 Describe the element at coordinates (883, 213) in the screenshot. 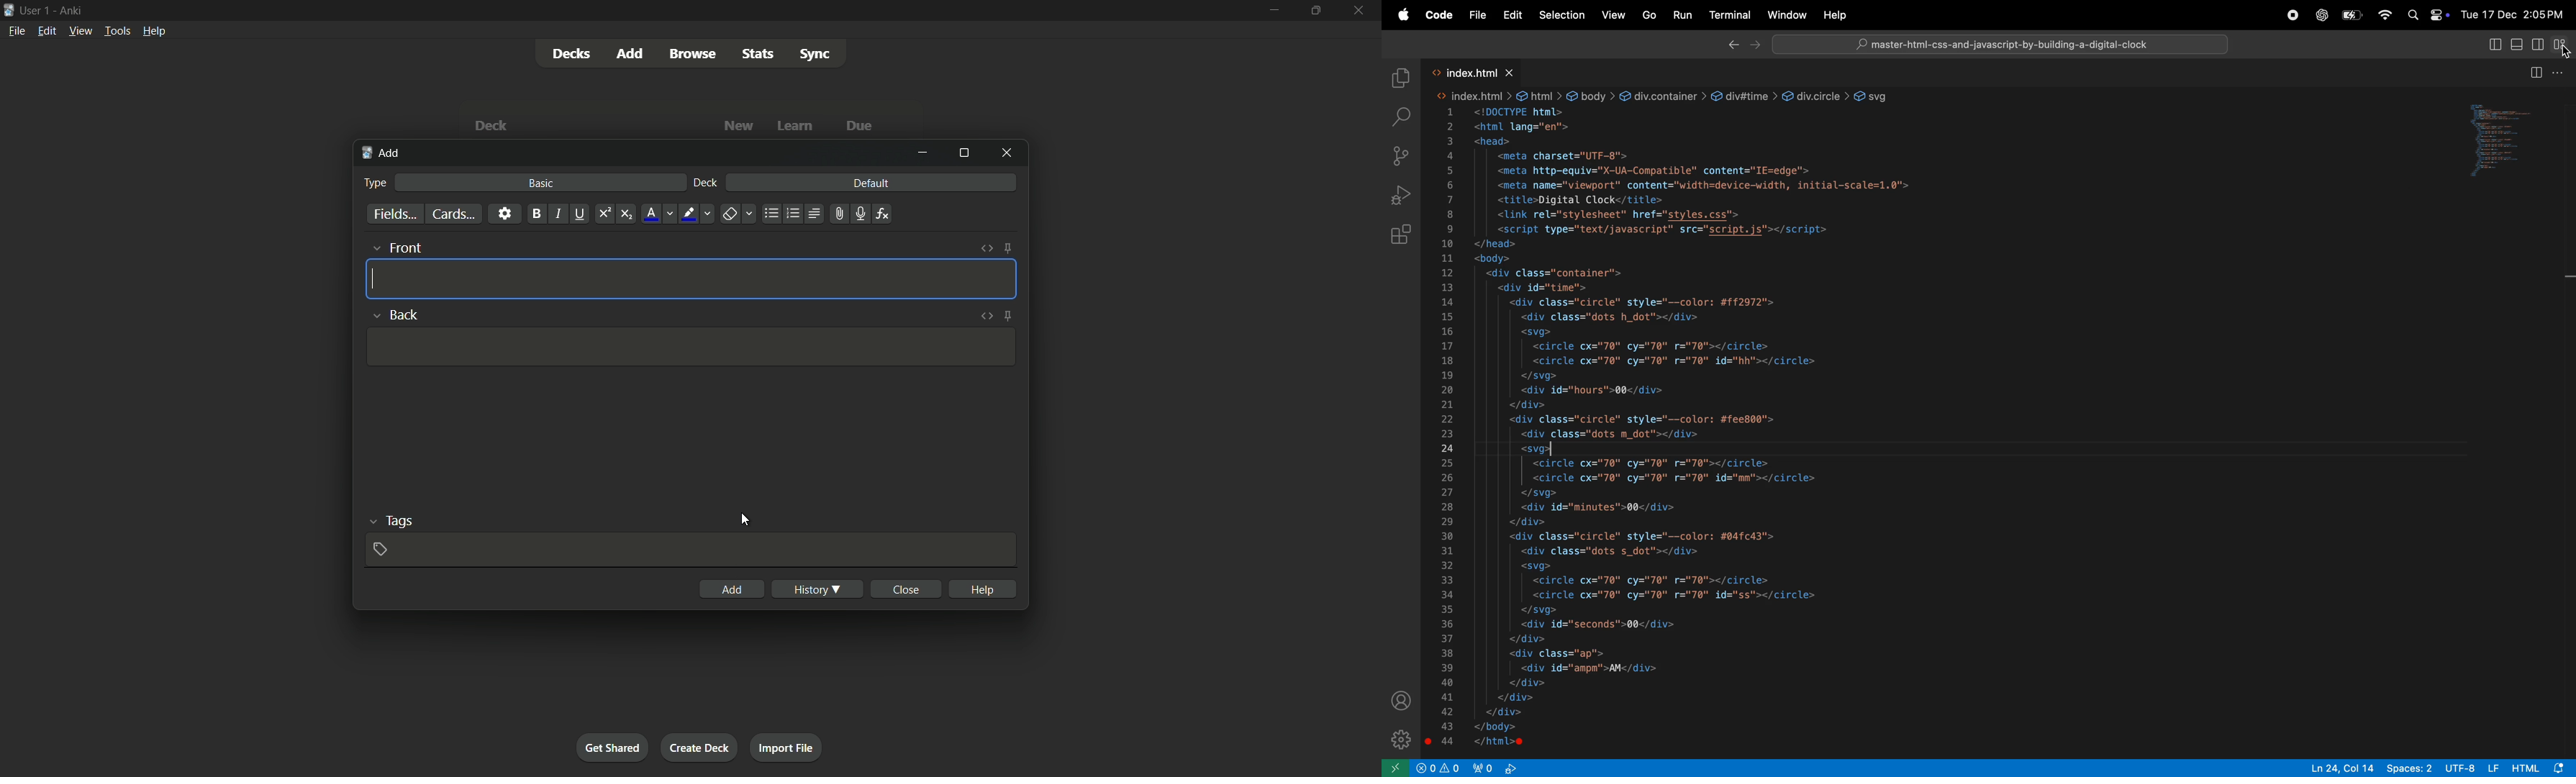

I see `equation` at that location.